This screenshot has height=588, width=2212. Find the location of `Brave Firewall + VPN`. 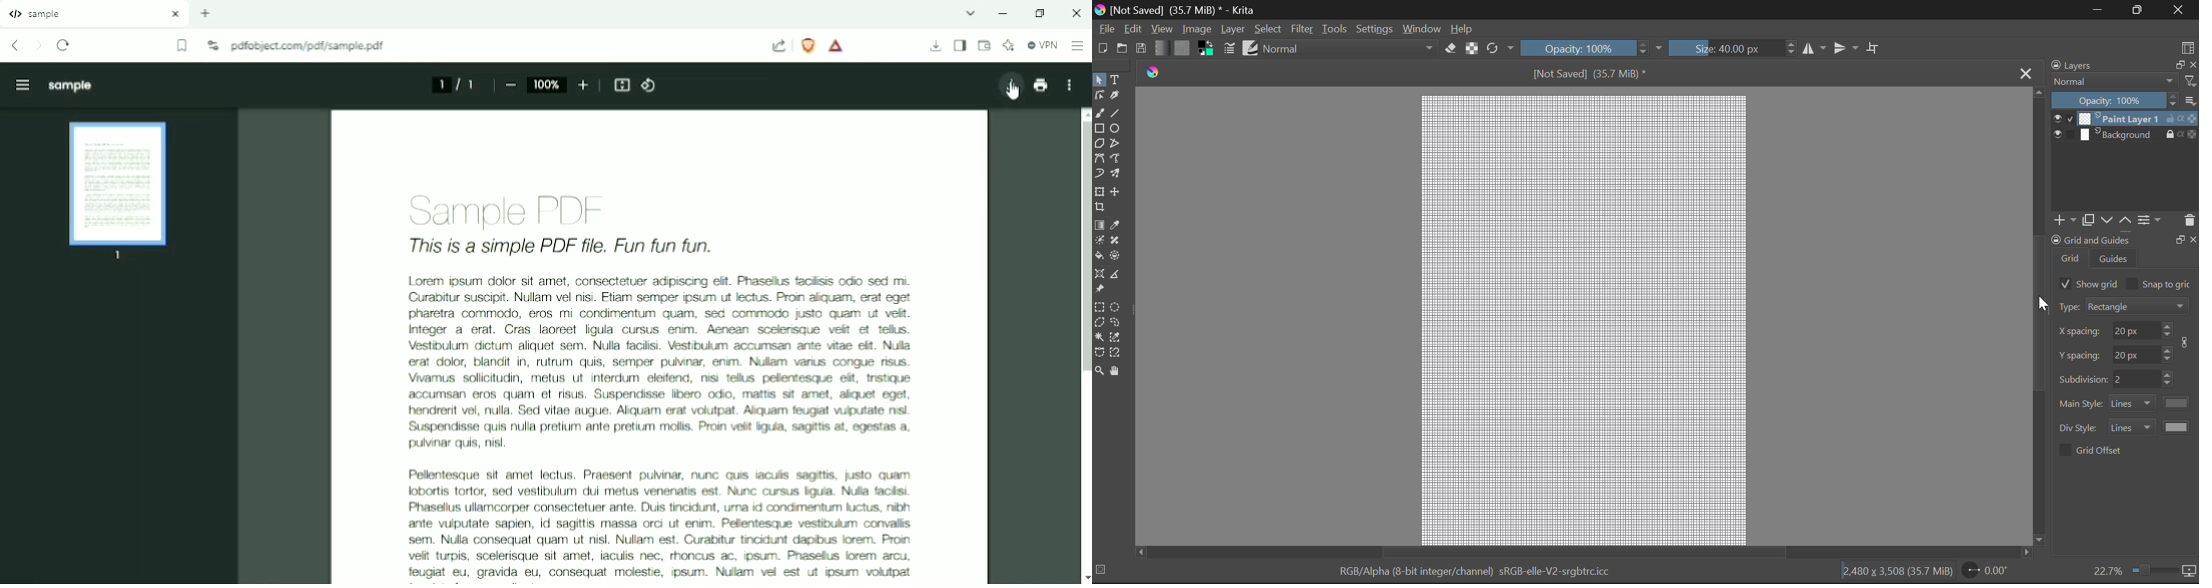

Brave Firewall + VPN is located at coordinates (1042, 45).